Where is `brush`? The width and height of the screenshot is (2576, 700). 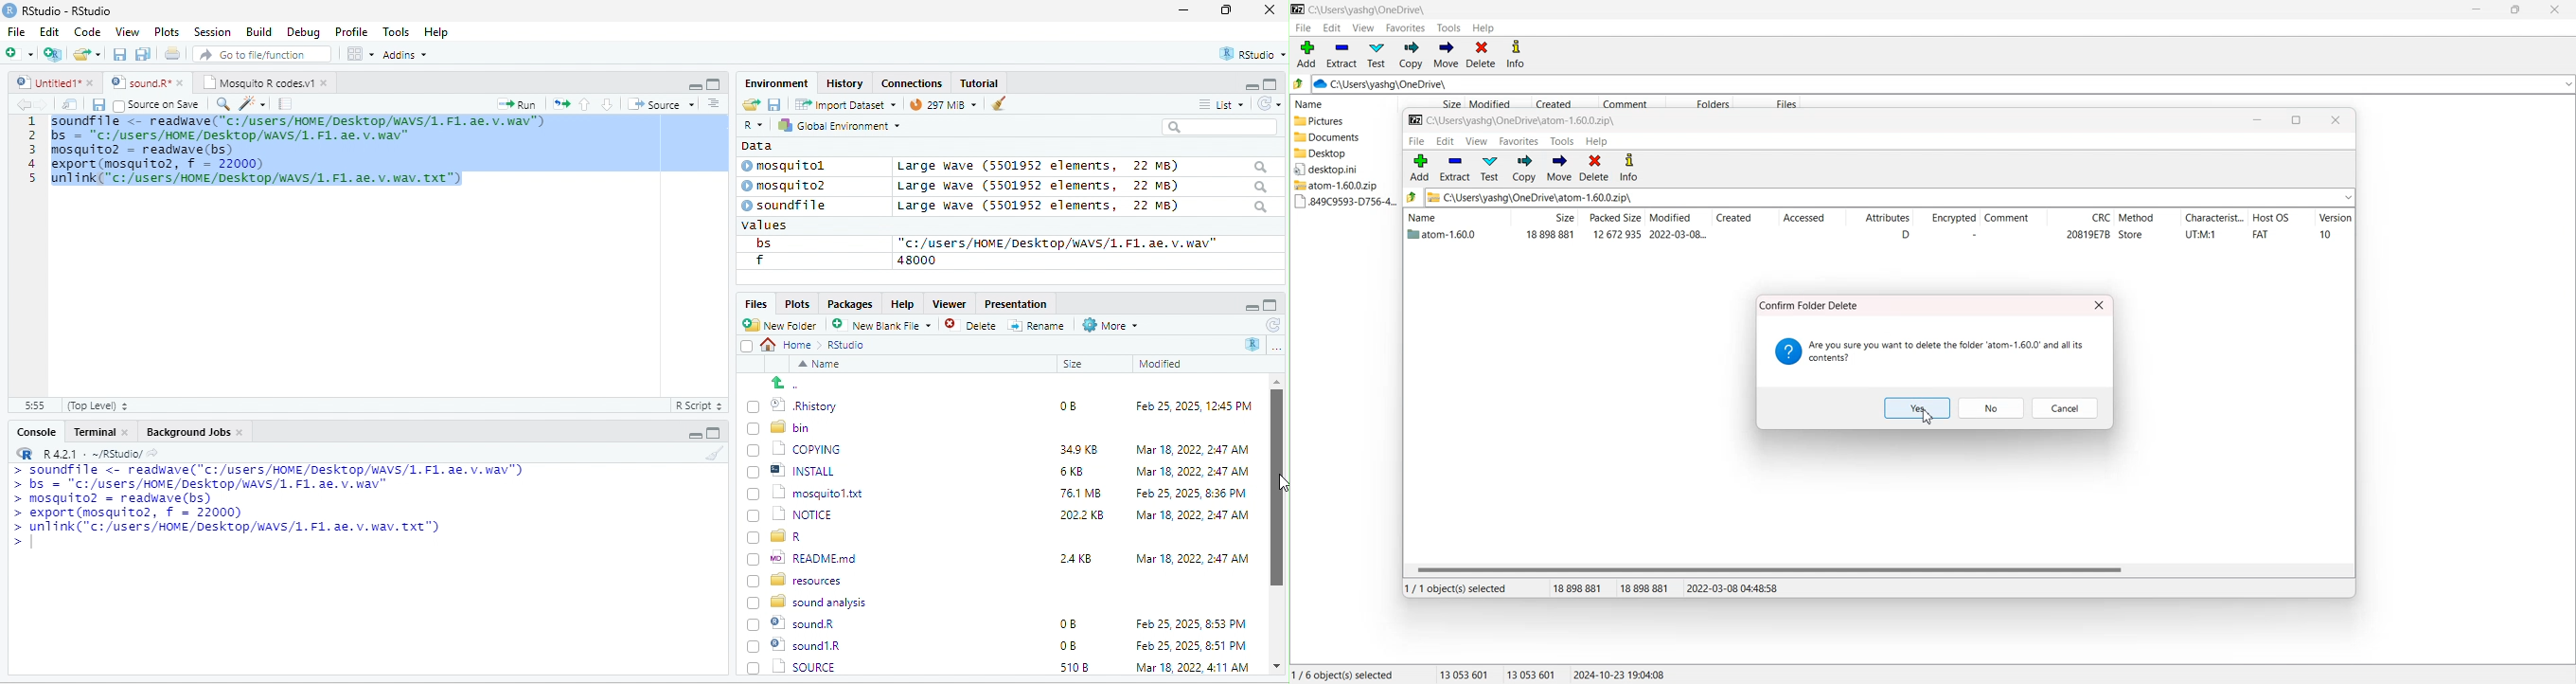
brush is located at coordinates (988, 105).